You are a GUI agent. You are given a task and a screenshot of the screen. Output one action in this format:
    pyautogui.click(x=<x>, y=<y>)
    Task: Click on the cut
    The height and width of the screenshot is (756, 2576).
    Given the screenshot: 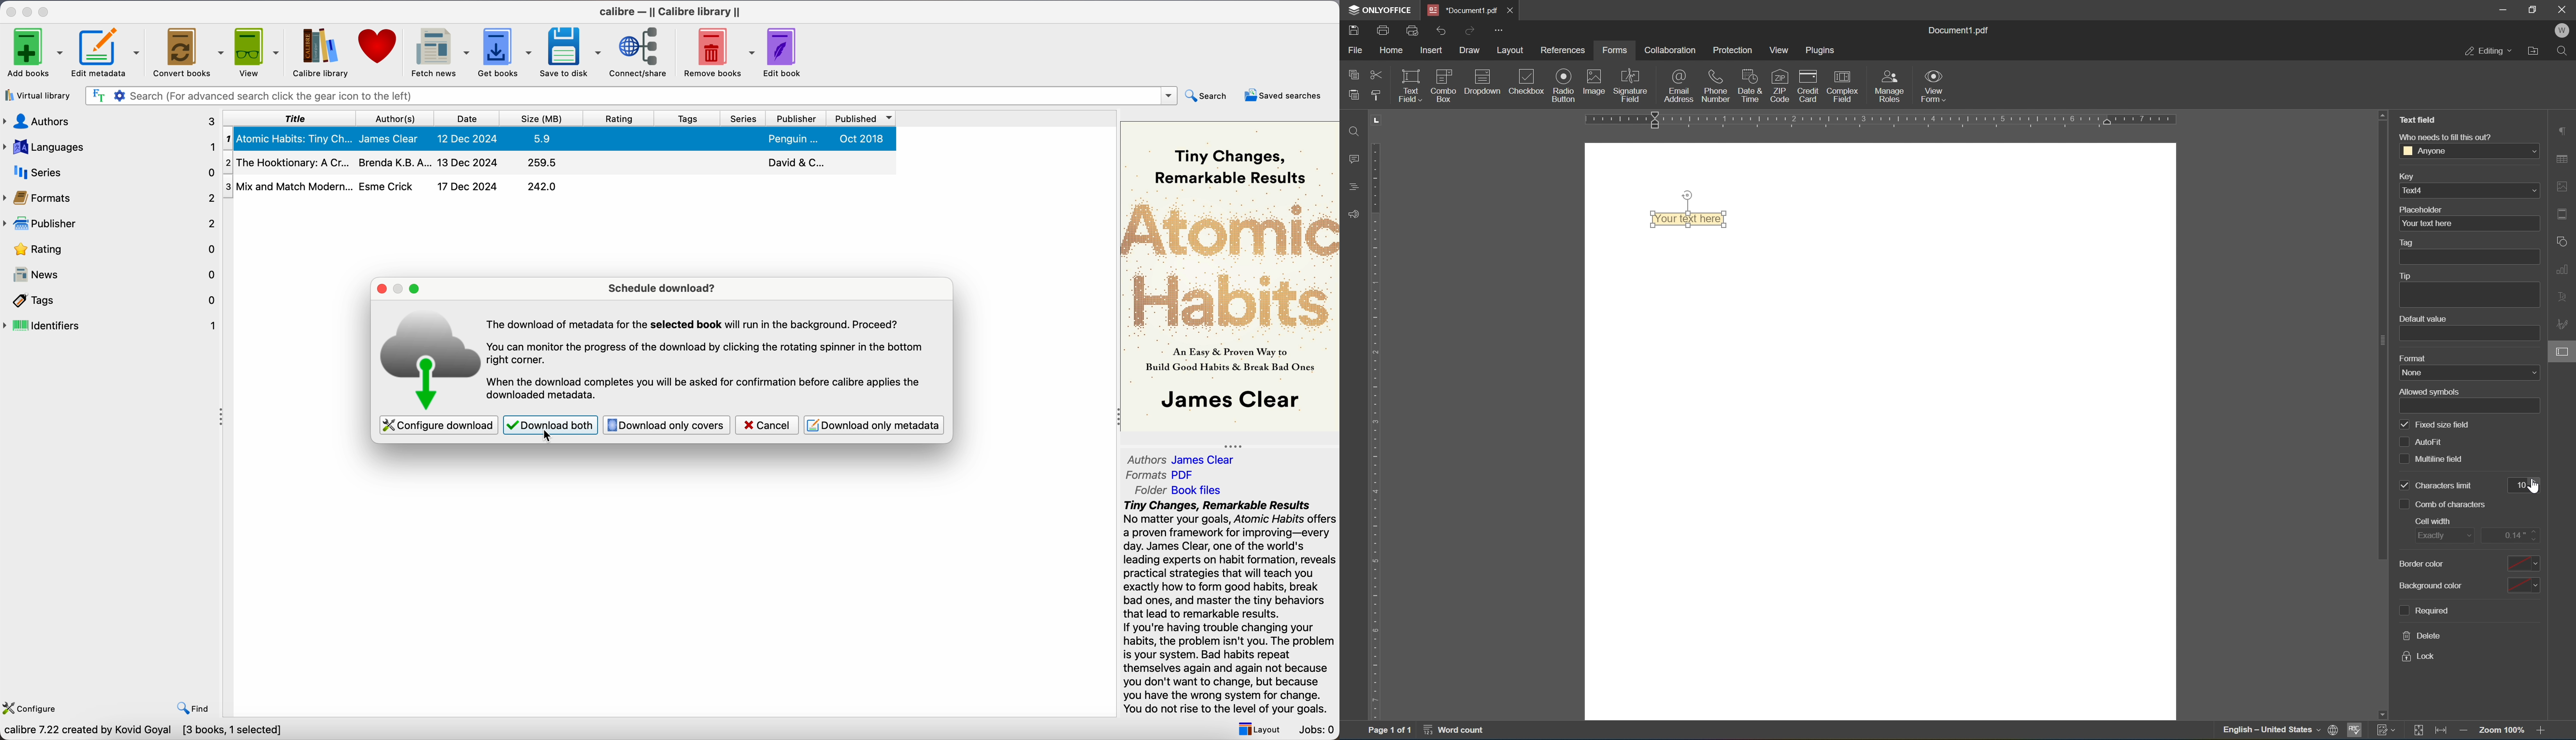 What is the action you would take?
    pyautogui.click(x=1376, y=73)
    